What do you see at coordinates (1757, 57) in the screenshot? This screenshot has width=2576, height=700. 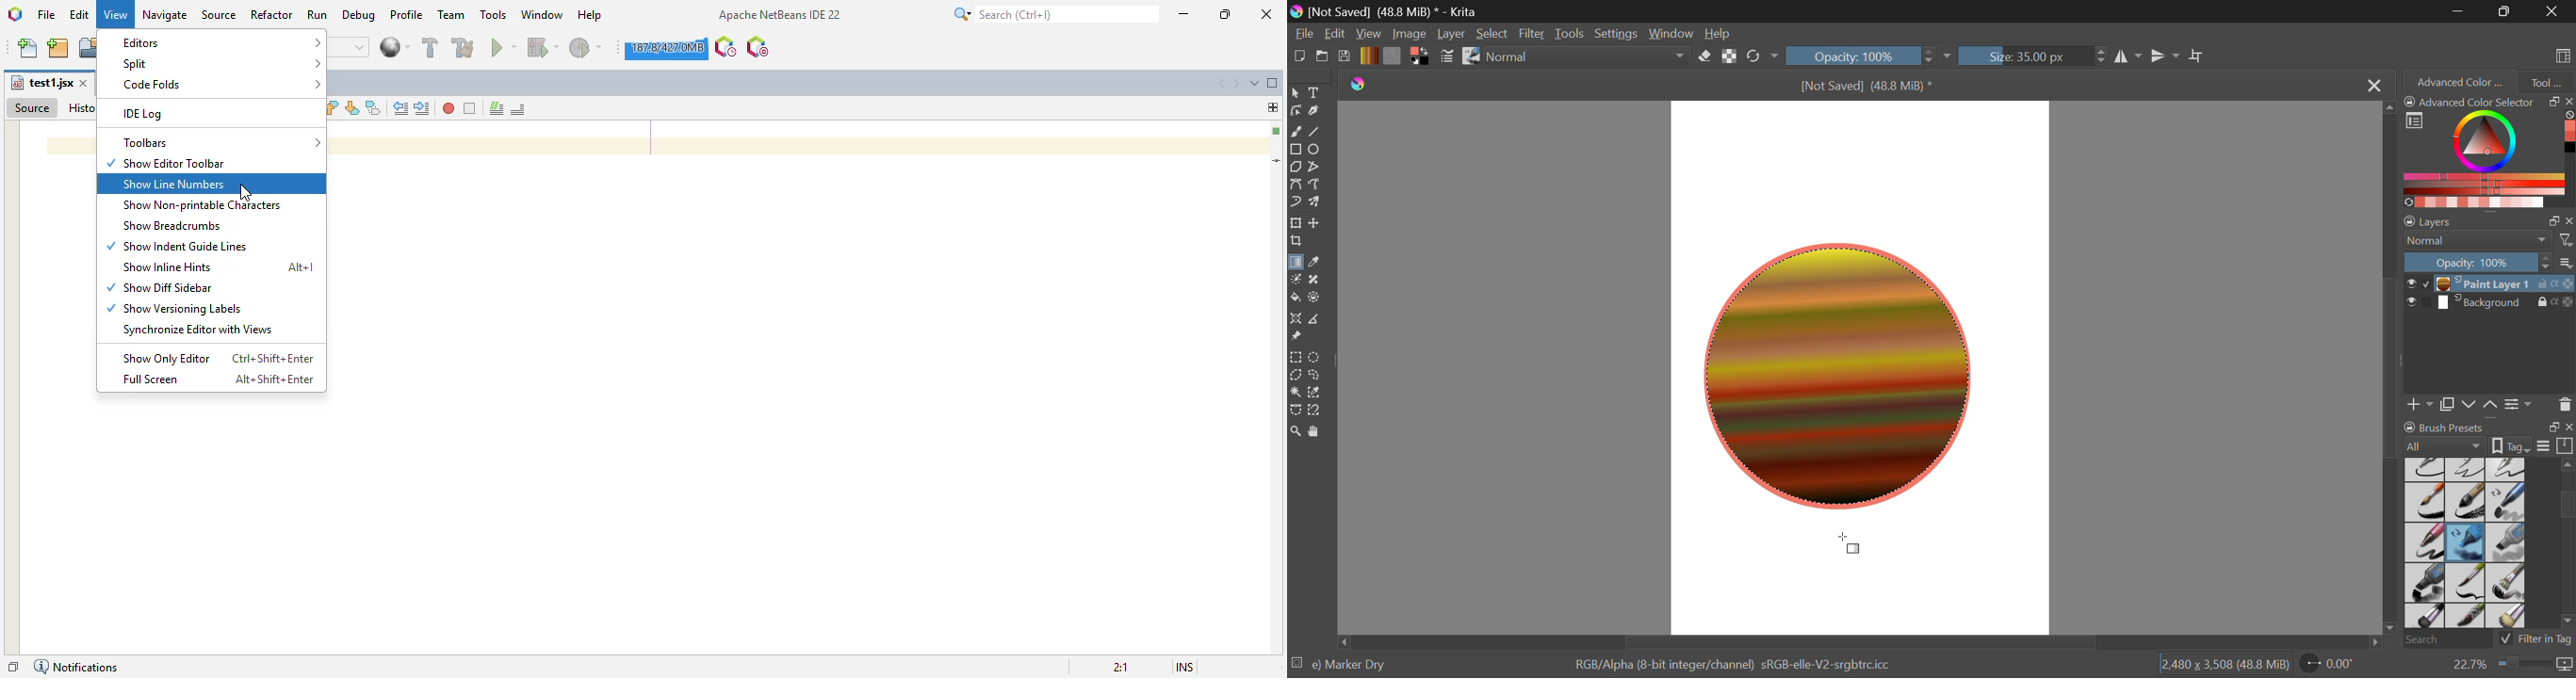 I see `Refresh` at bounding box center [1757, 57].